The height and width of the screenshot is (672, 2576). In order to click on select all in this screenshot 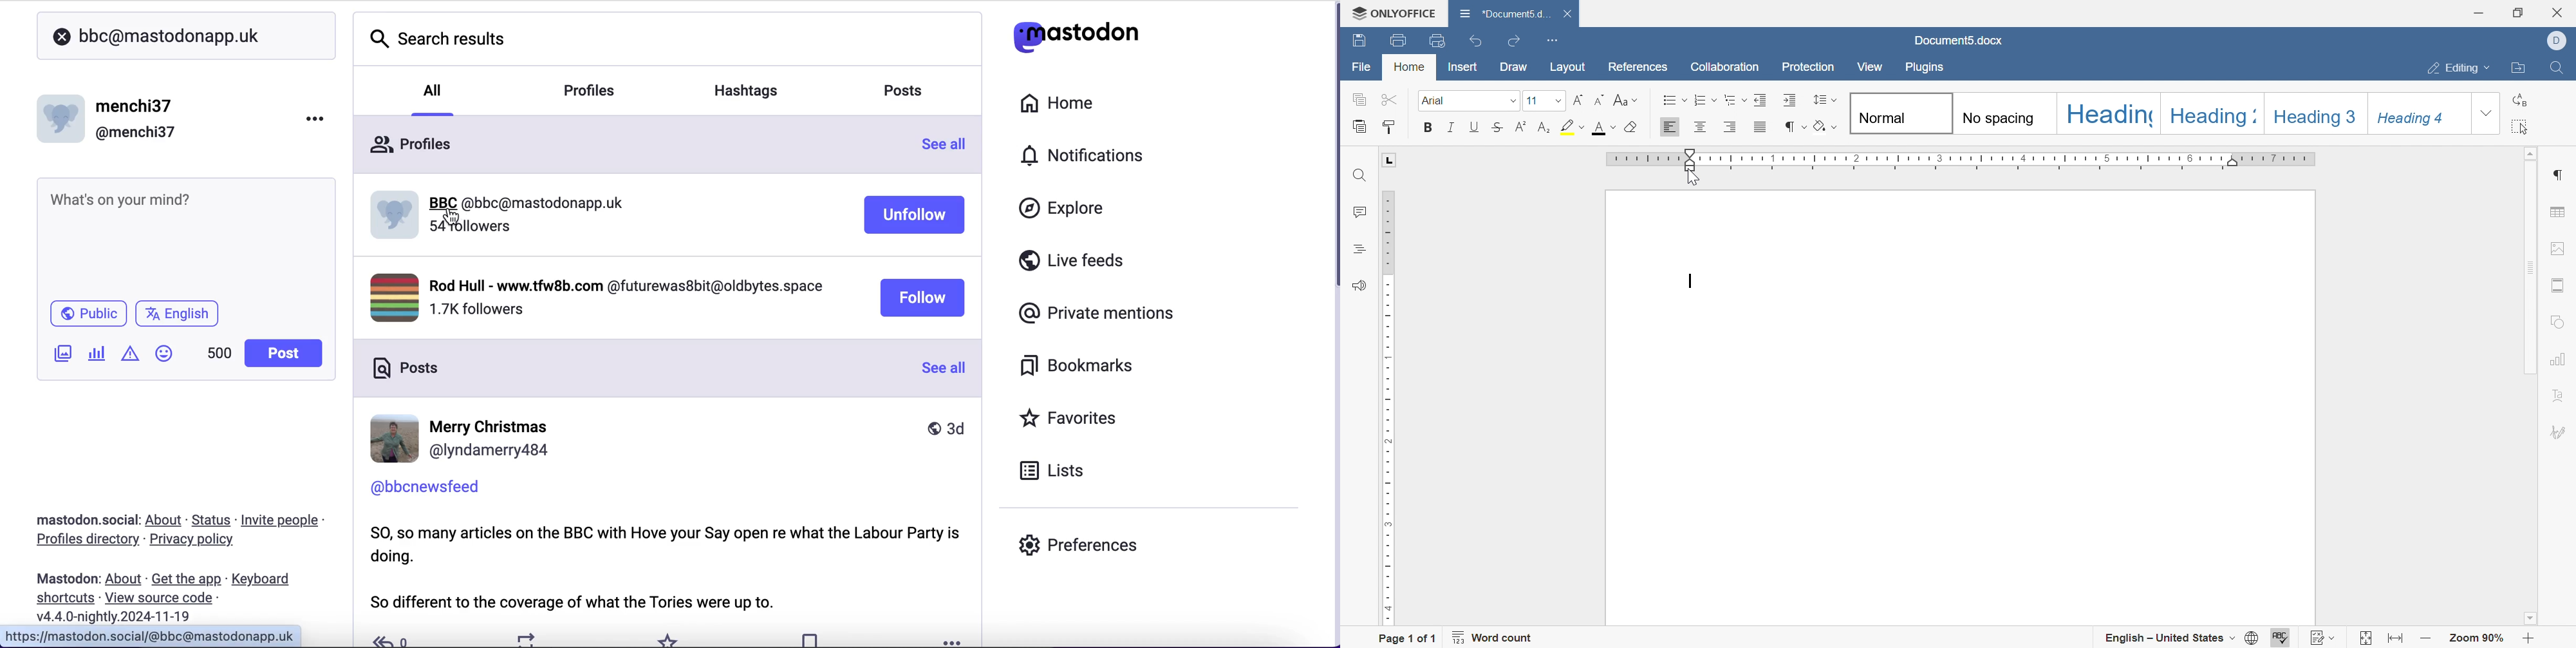, I will do `click(2525, 126)`.